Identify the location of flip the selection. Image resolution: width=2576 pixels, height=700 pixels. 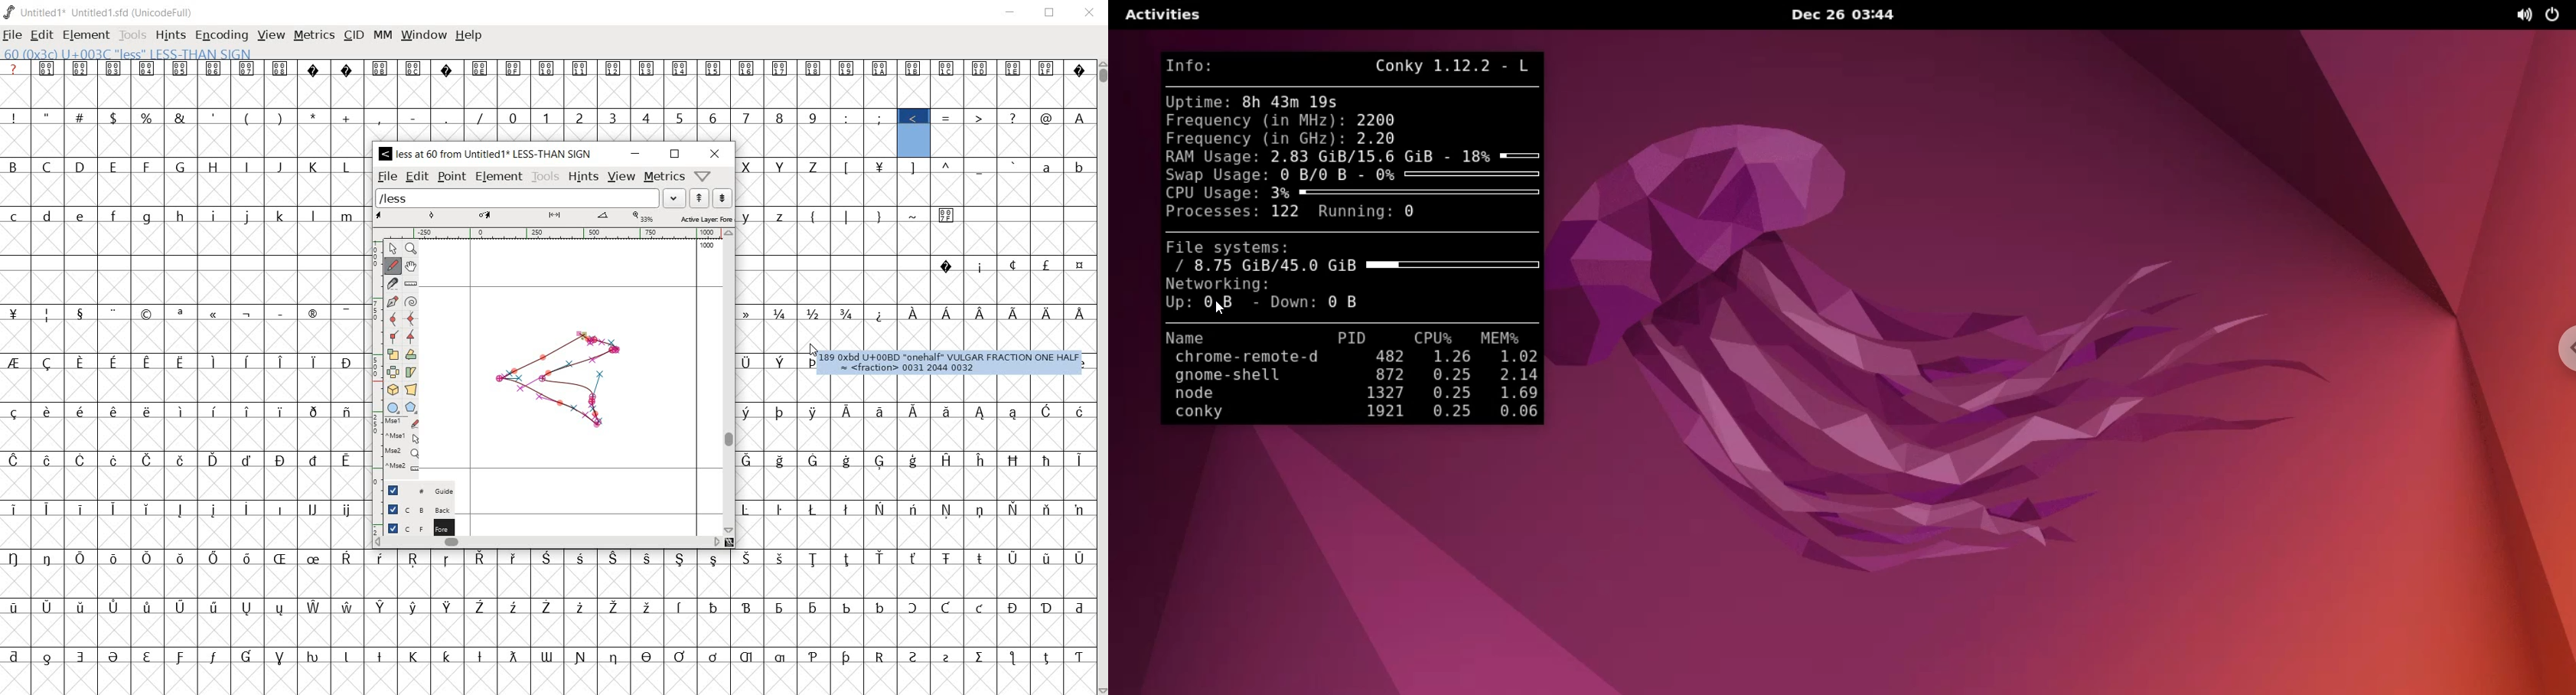
(393, 371).